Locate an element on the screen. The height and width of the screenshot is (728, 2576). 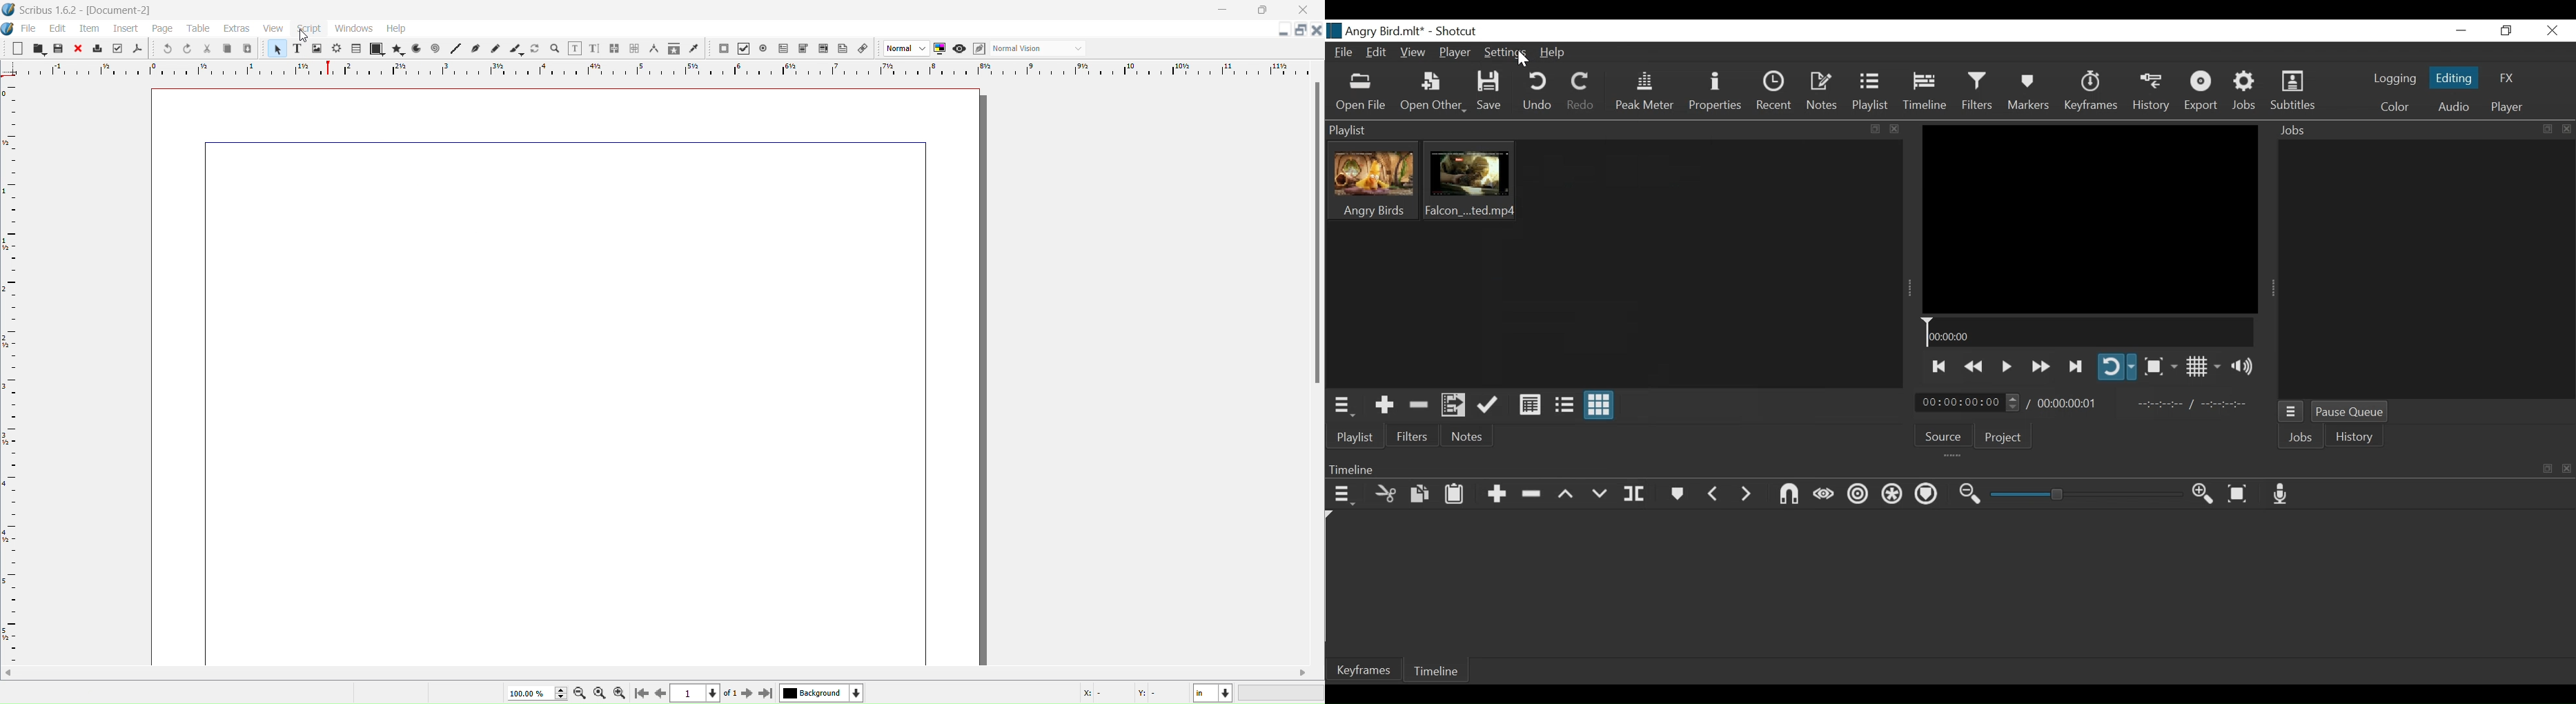
Undo is located at coordinates (166, 52).